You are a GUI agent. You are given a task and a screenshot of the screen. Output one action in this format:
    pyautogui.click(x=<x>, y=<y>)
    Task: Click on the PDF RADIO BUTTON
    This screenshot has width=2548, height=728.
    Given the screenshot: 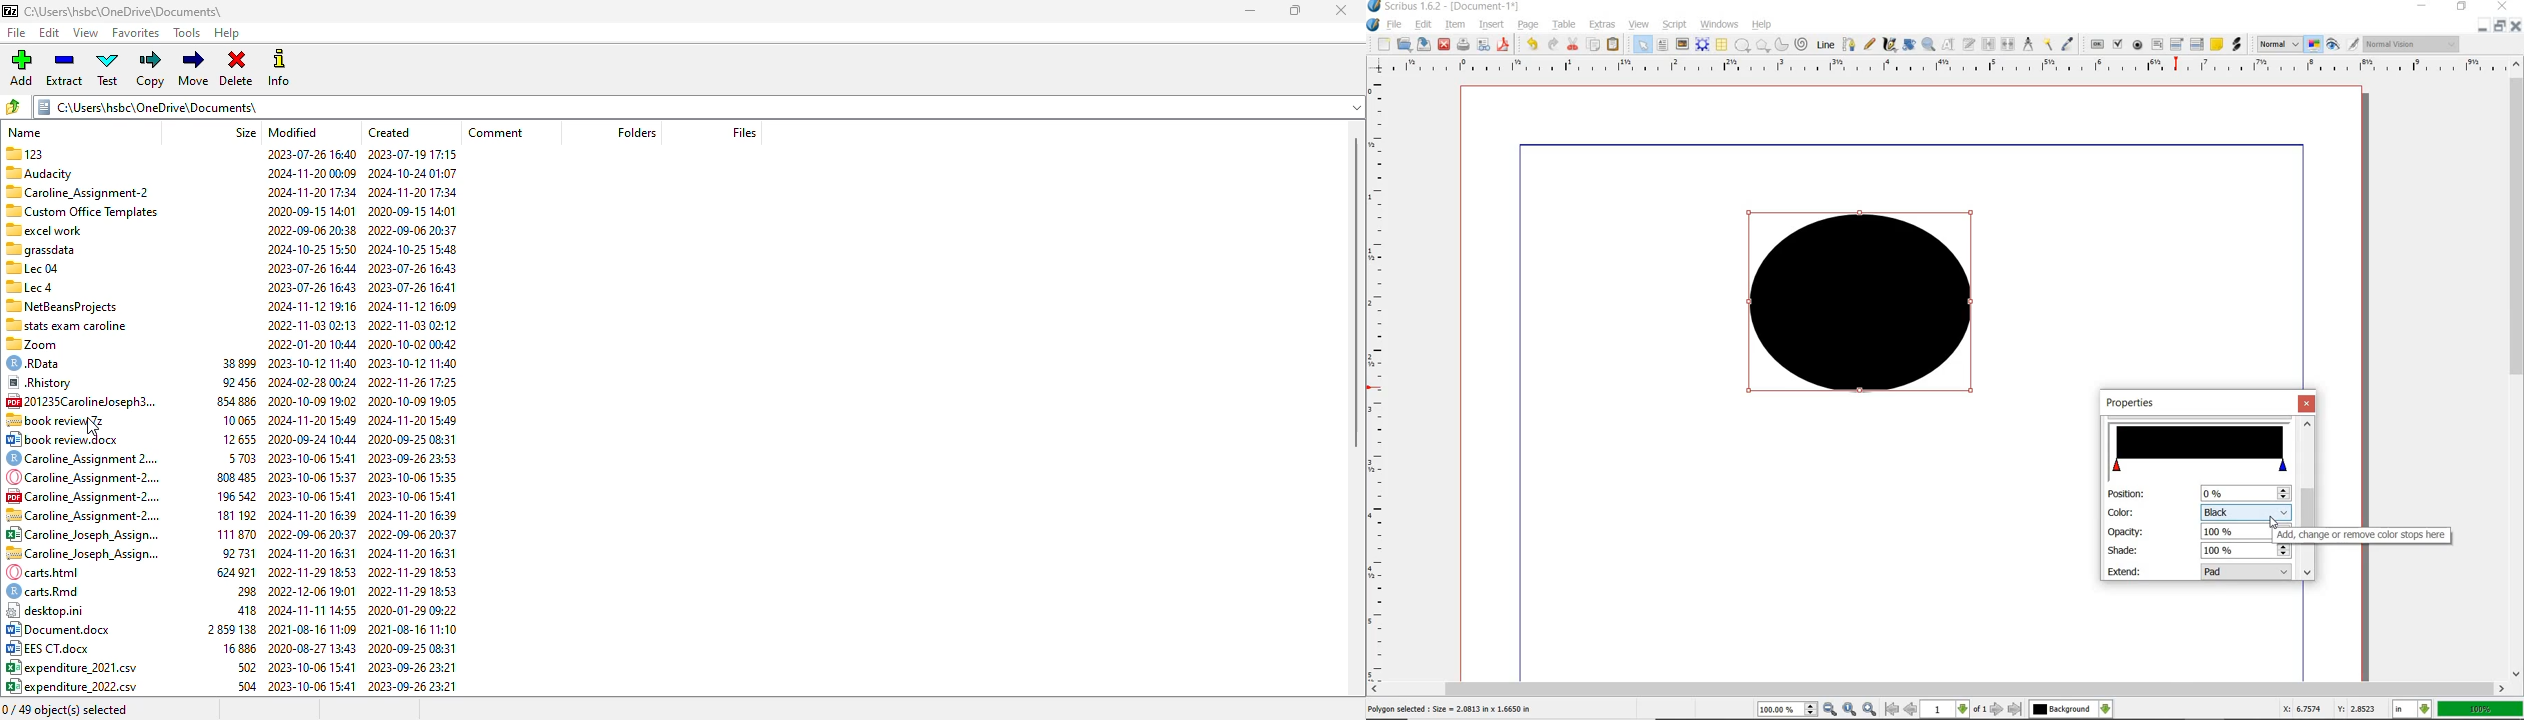 What is the action you would take?
    pyautogui.click(x=2138, y=44)
    